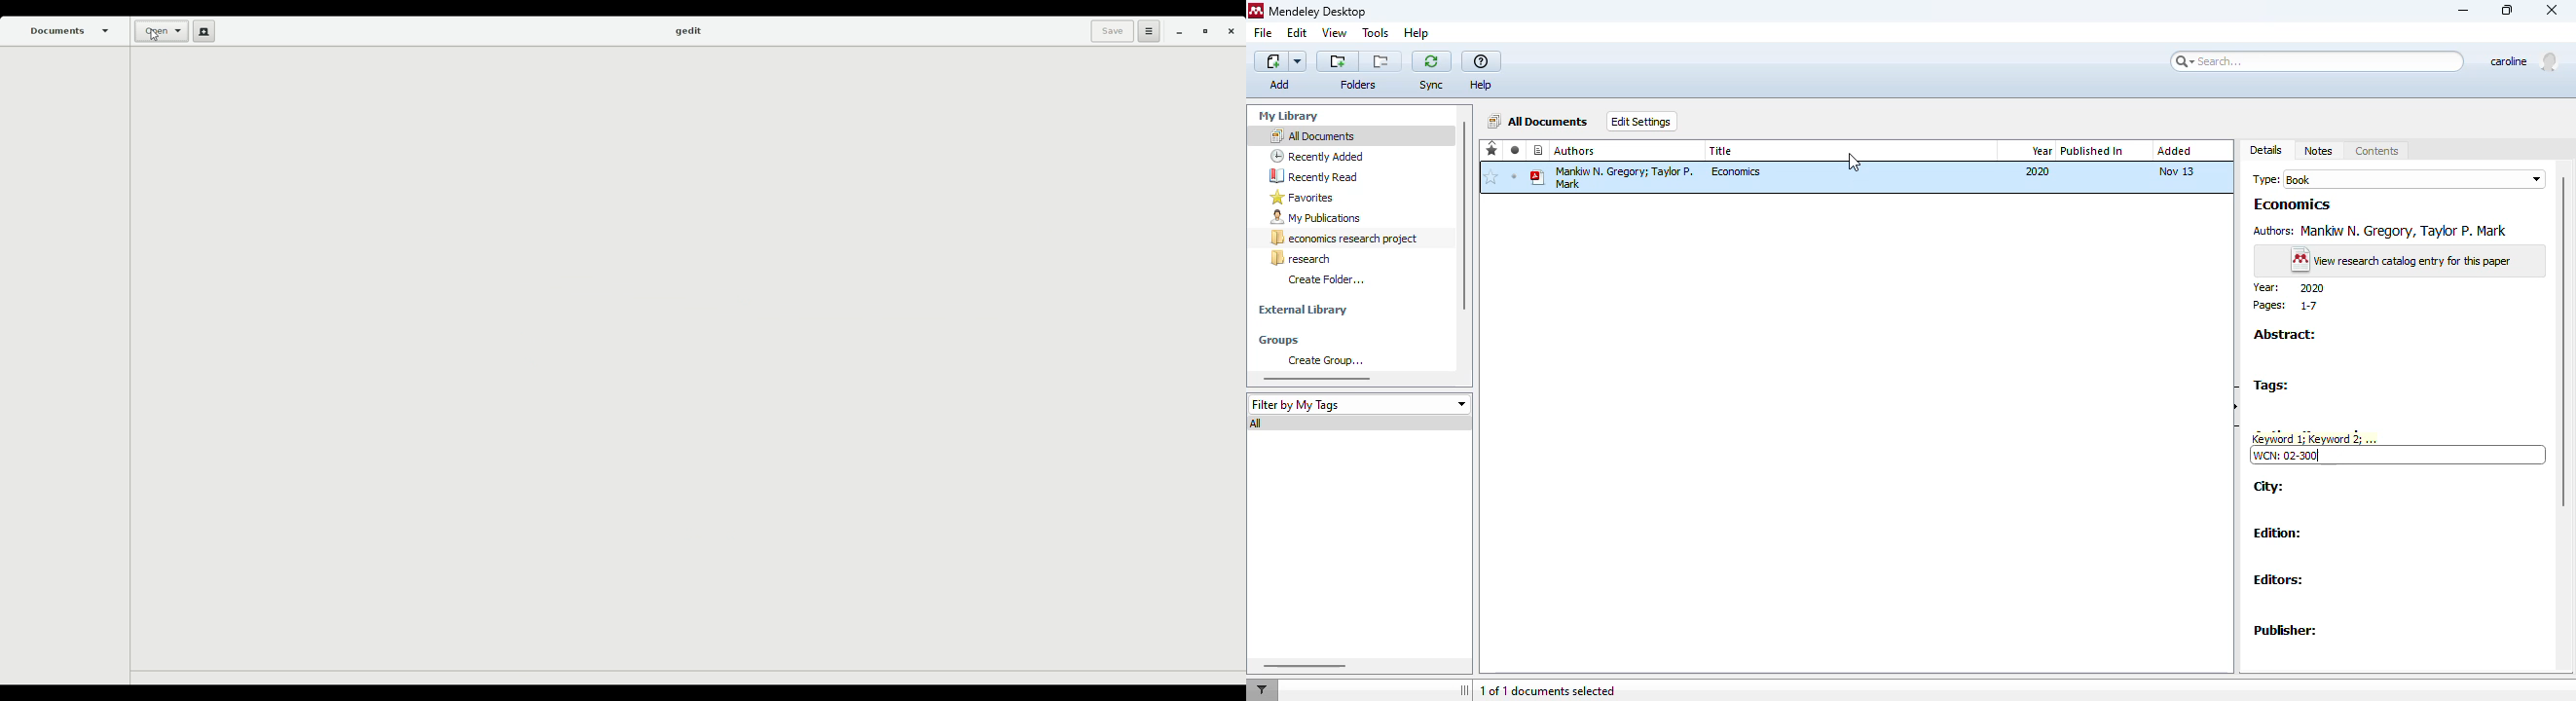 This screenshot has height=728, width=2576. What do you see at coordinates (1380, 62) in the screenshot?
I see `remove the current folder` at bounding box center [1380, 62].